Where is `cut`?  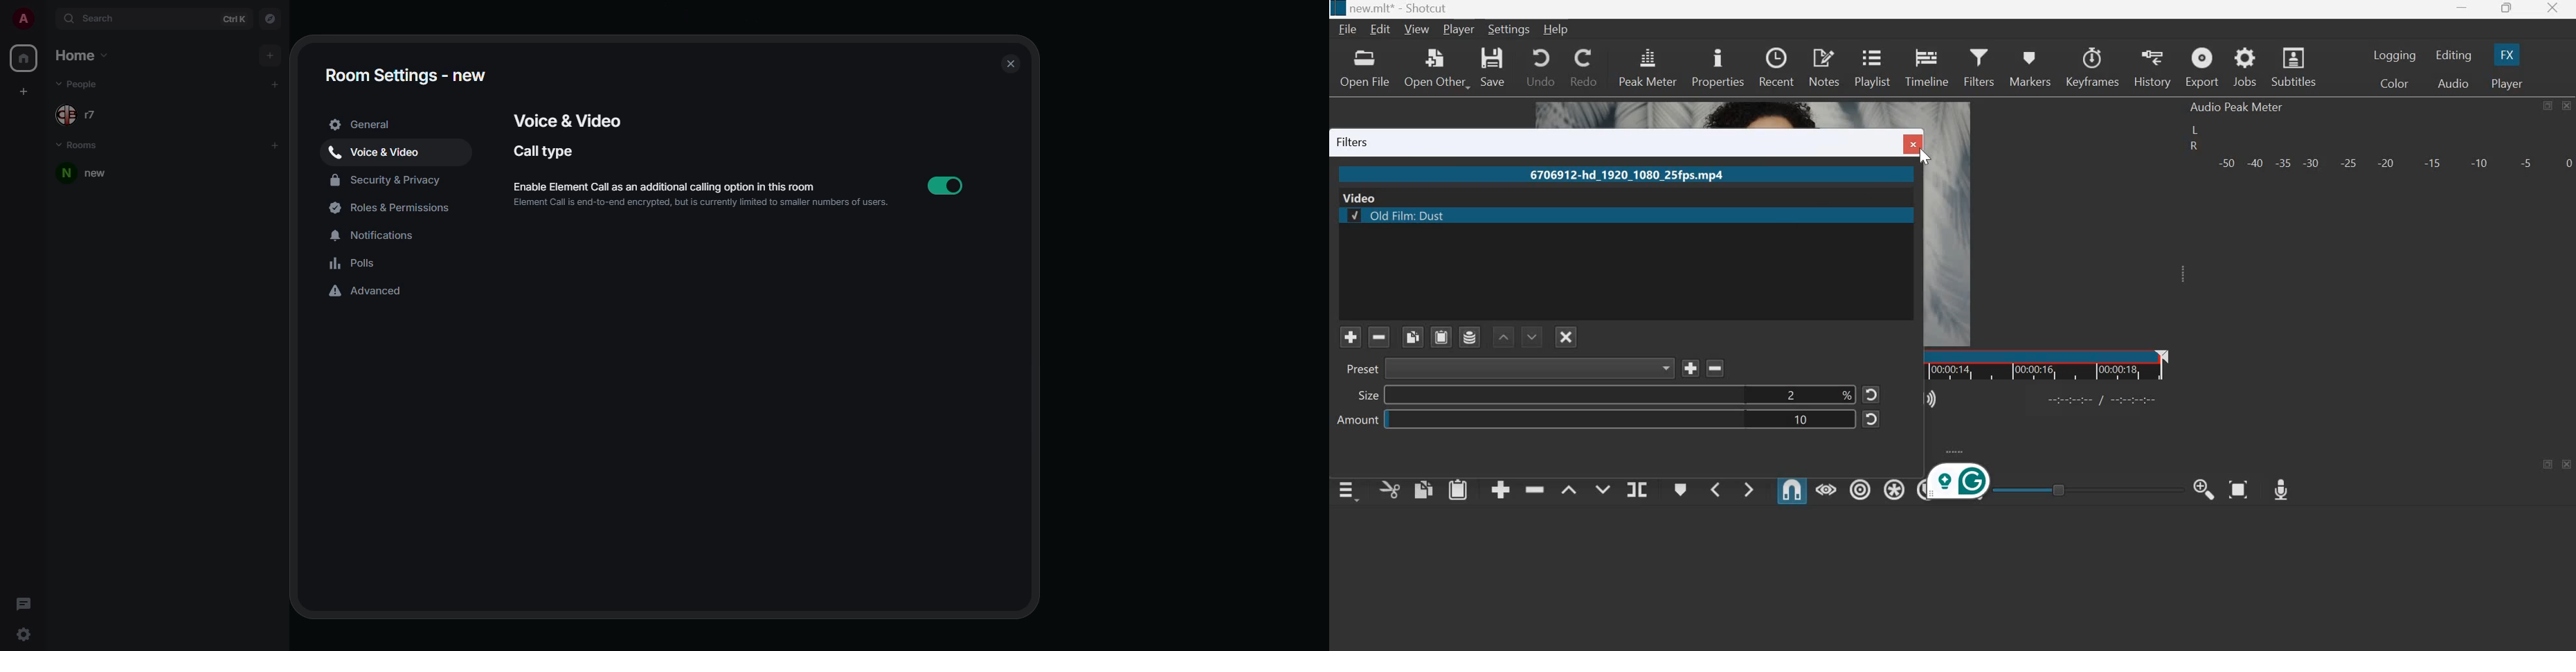 cut is located at coordinates (1390, 491).